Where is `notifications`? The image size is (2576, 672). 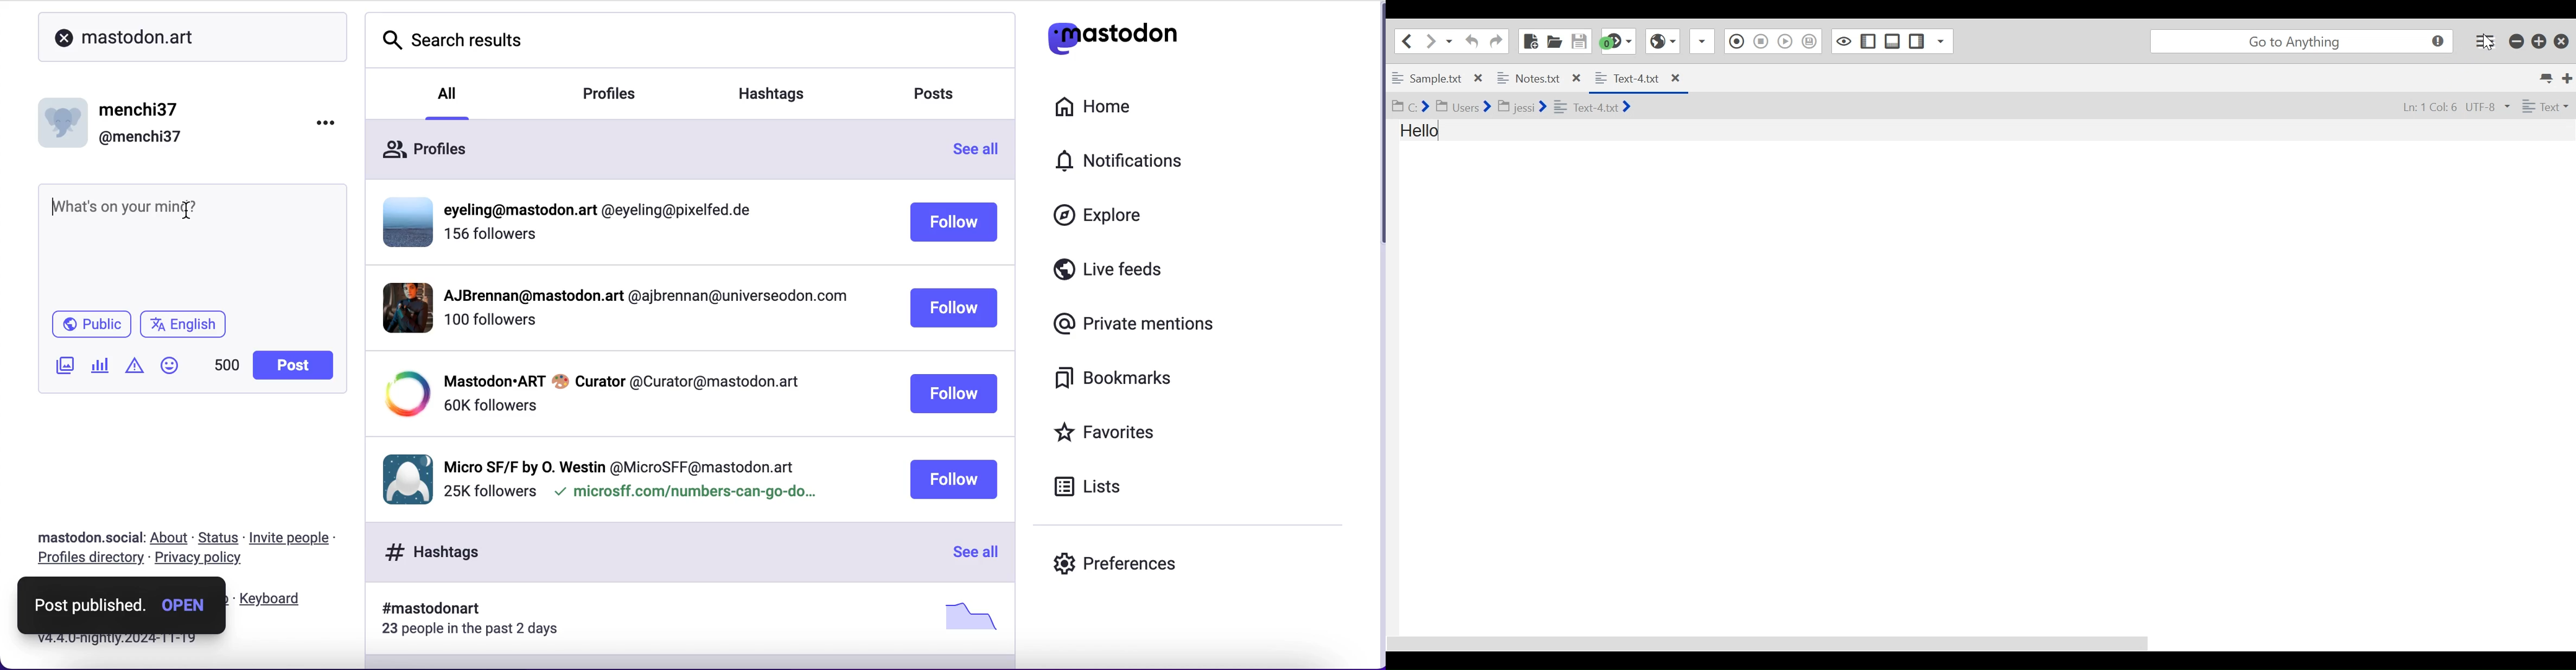 notifications is located at coordinates (1125, 159).